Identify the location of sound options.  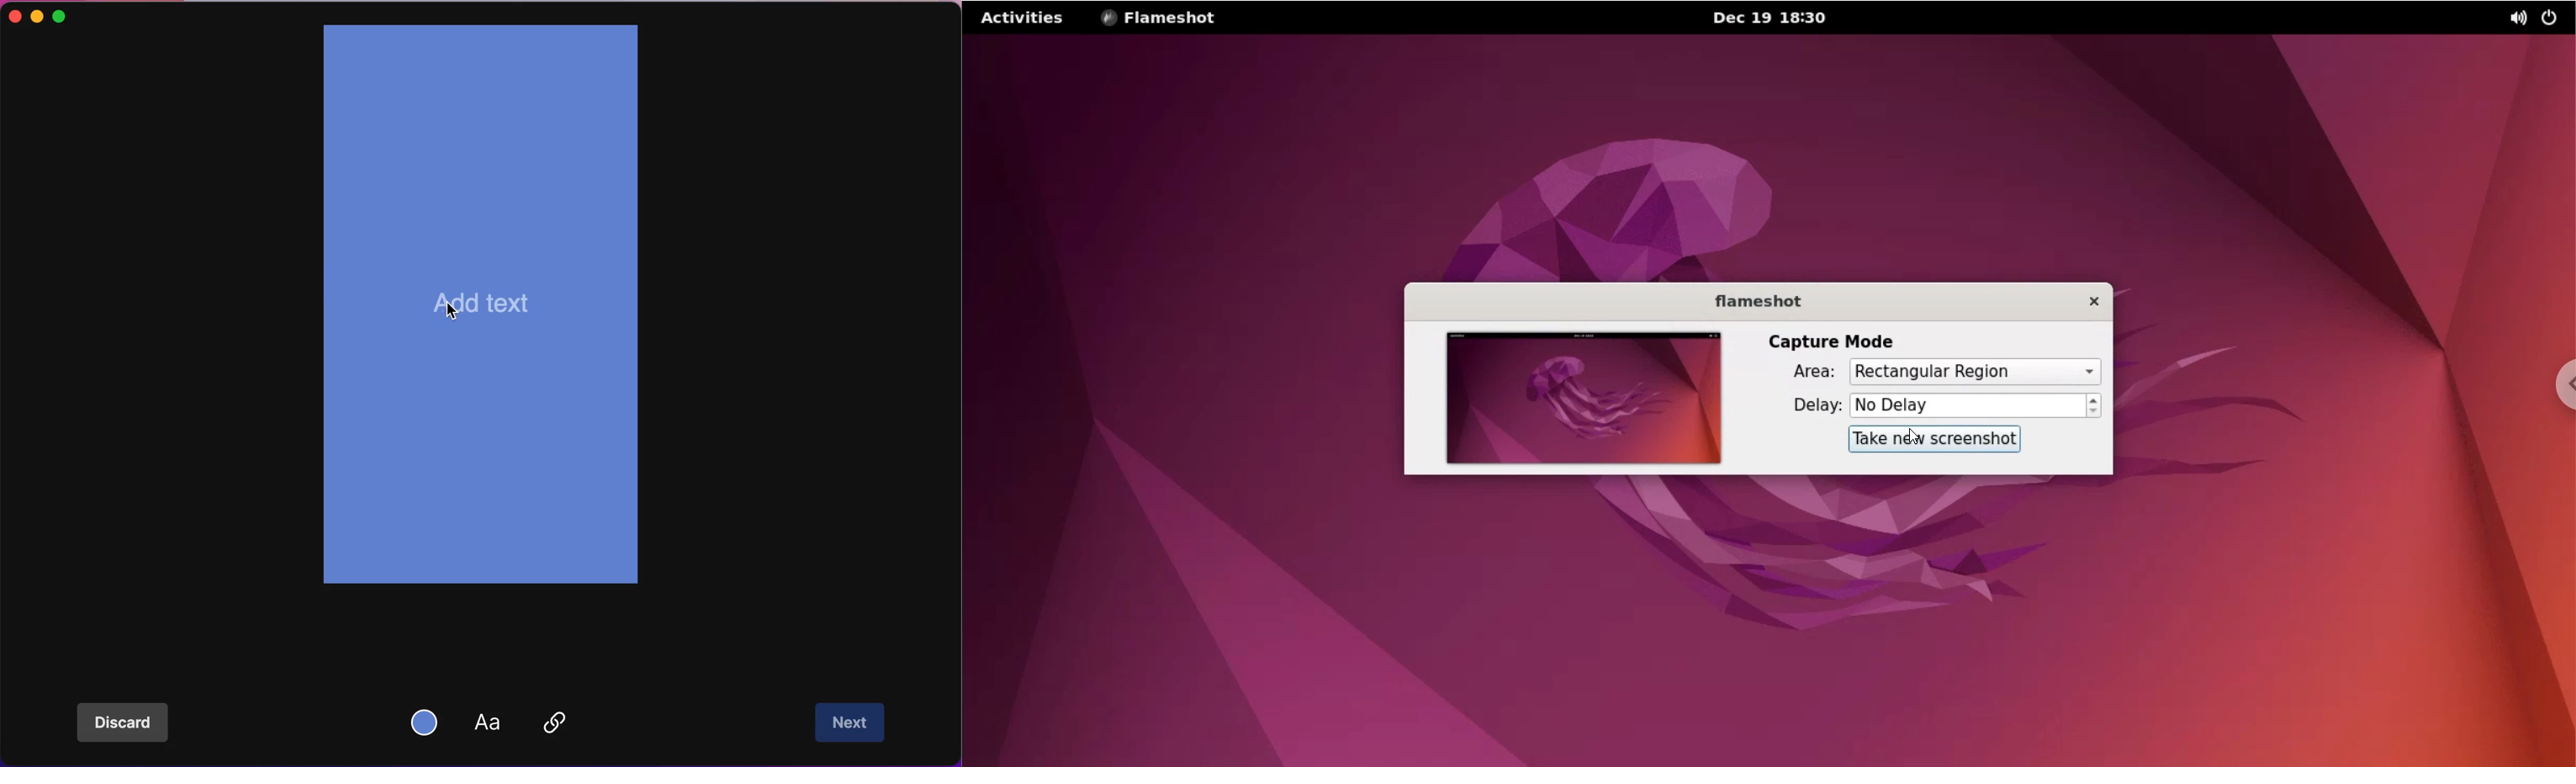
(2515, 19).